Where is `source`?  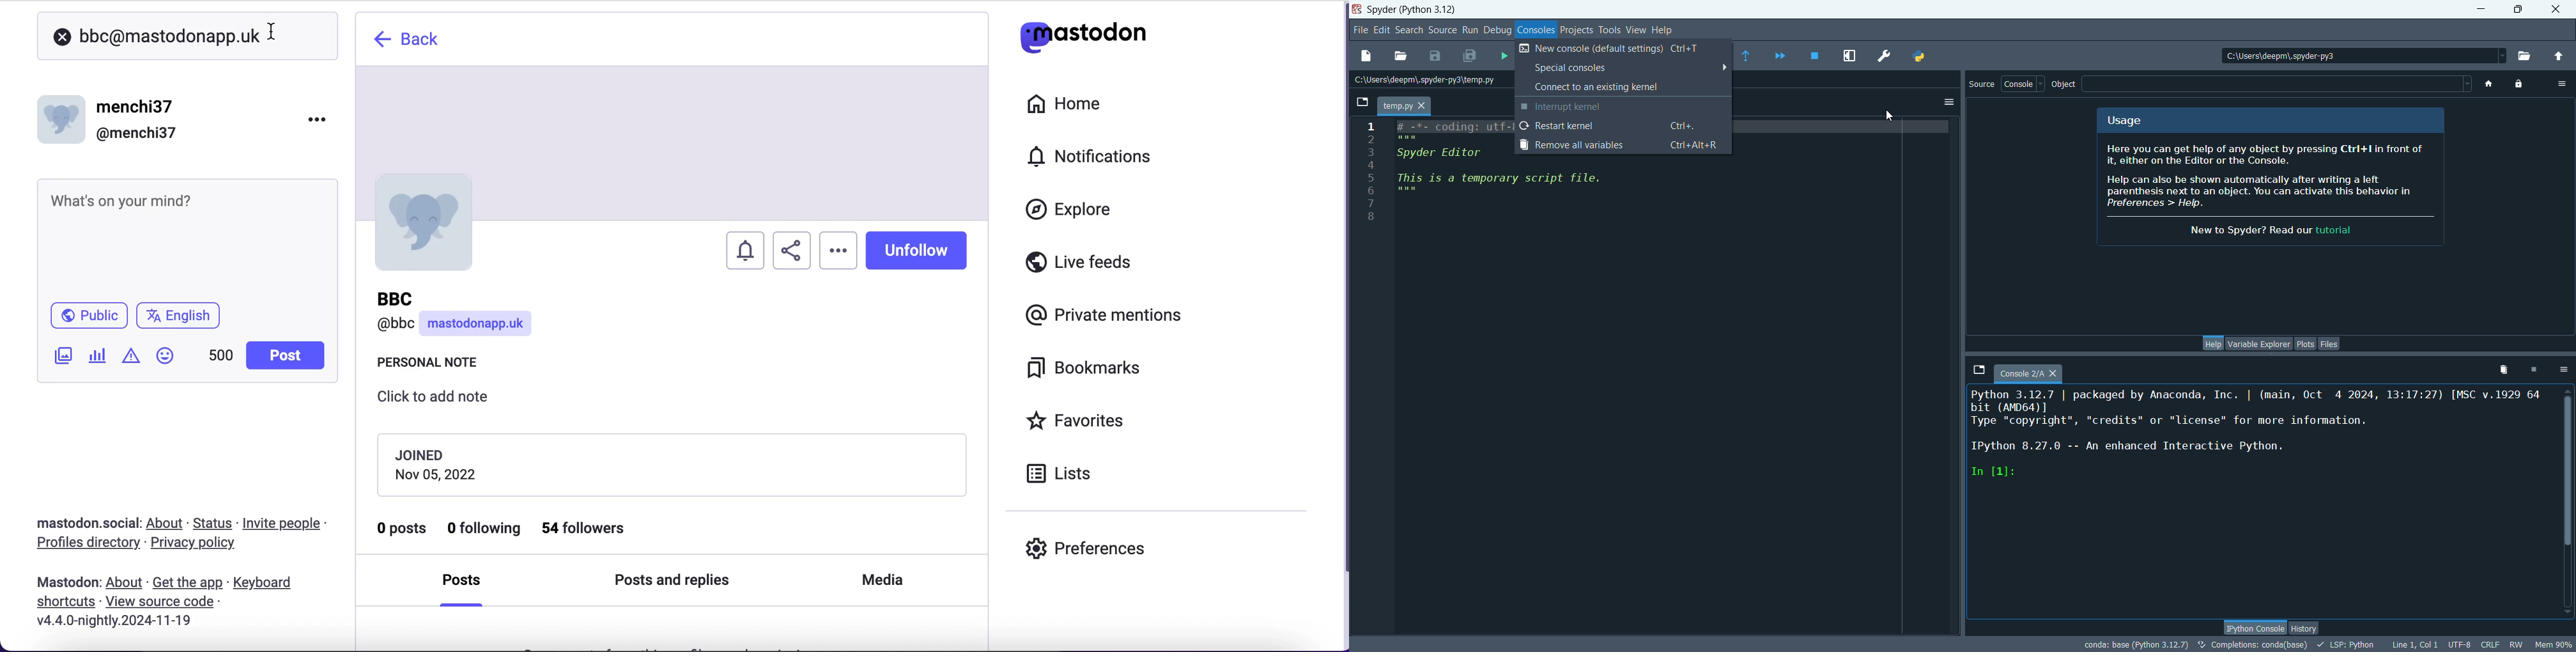 source is located at coordinates (1980, 84).